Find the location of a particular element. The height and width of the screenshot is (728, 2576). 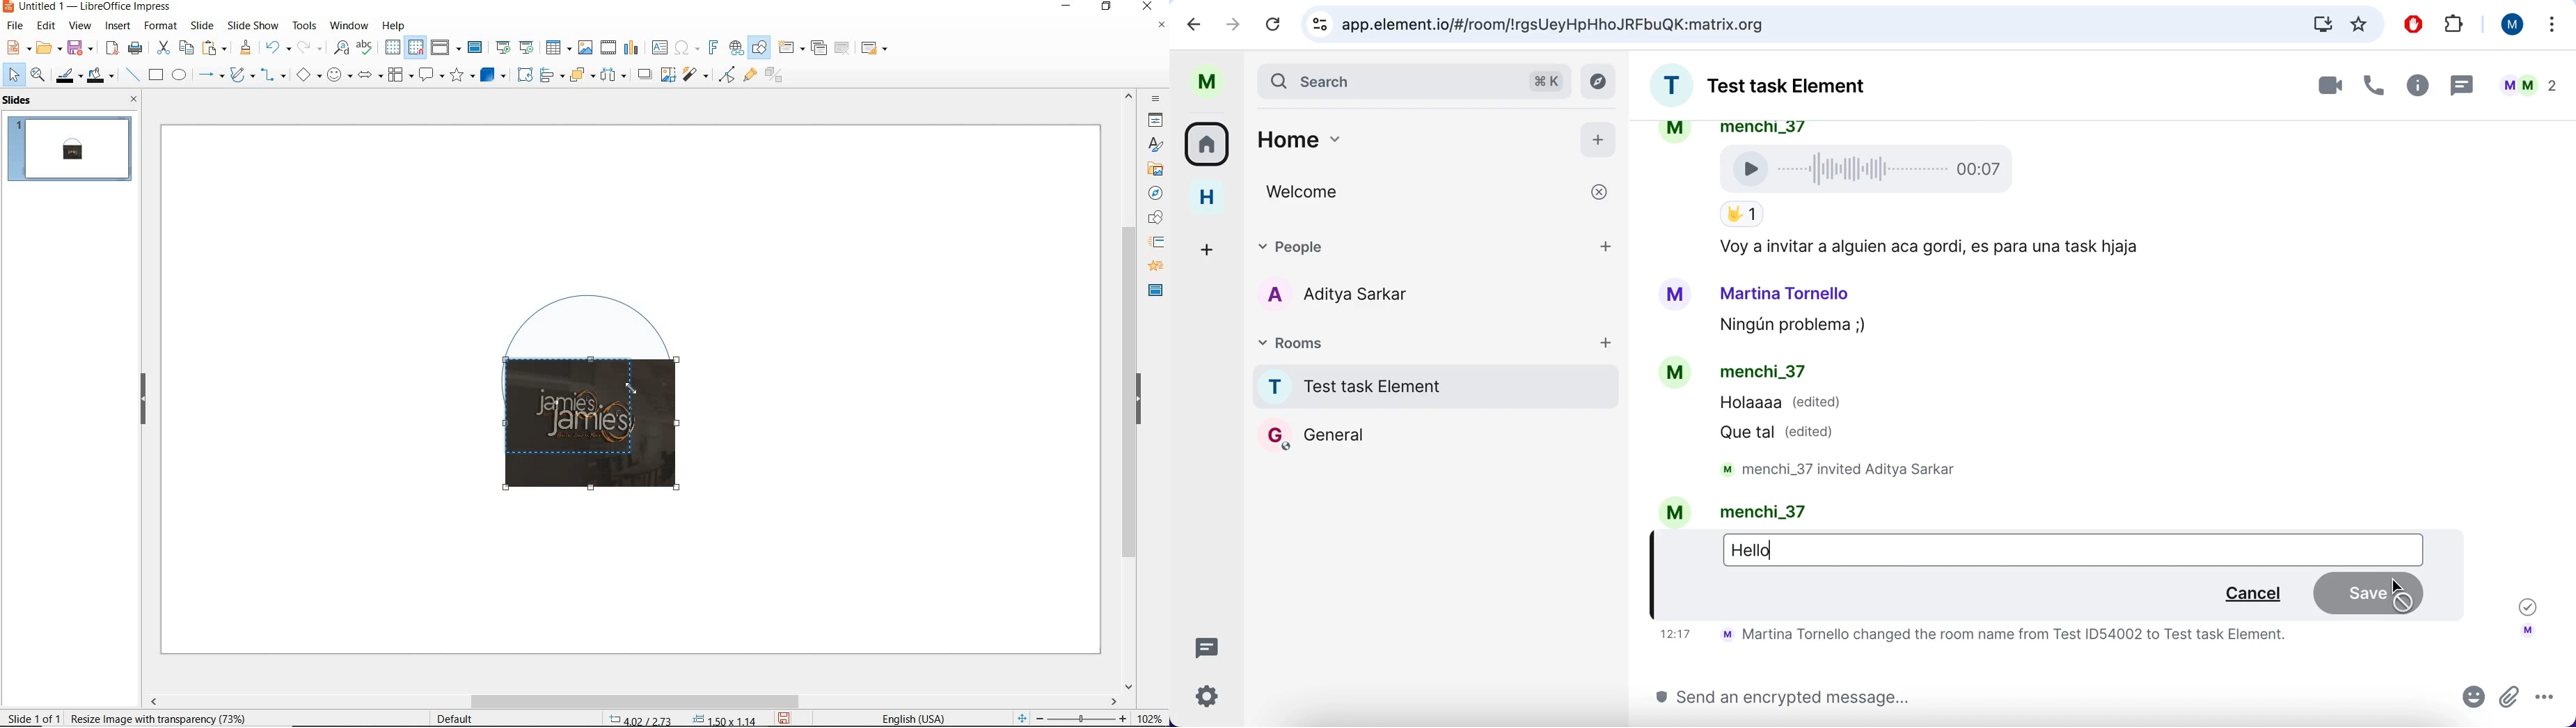

slide is located at coordinates (202, 26).